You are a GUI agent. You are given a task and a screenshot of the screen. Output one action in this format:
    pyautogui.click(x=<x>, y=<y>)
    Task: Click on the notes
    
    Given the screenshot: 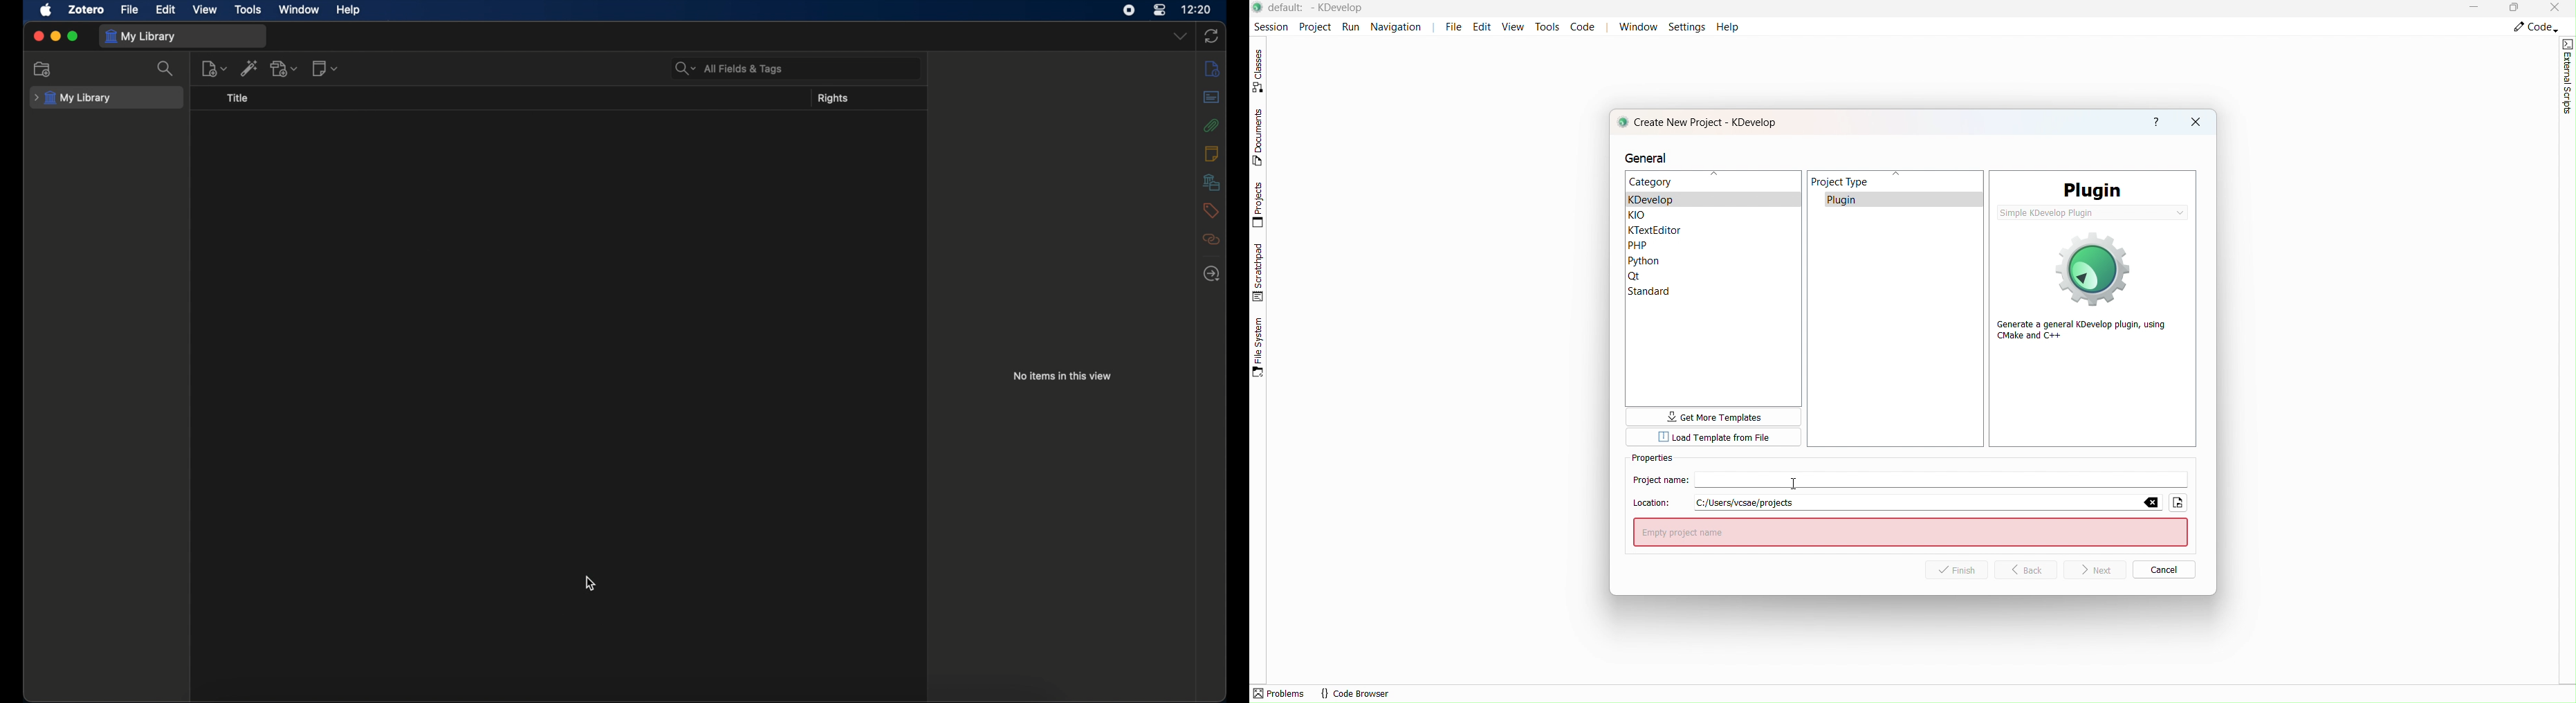 What is the action you would take?
    pyautogui.click(x=1212, y=153)
    